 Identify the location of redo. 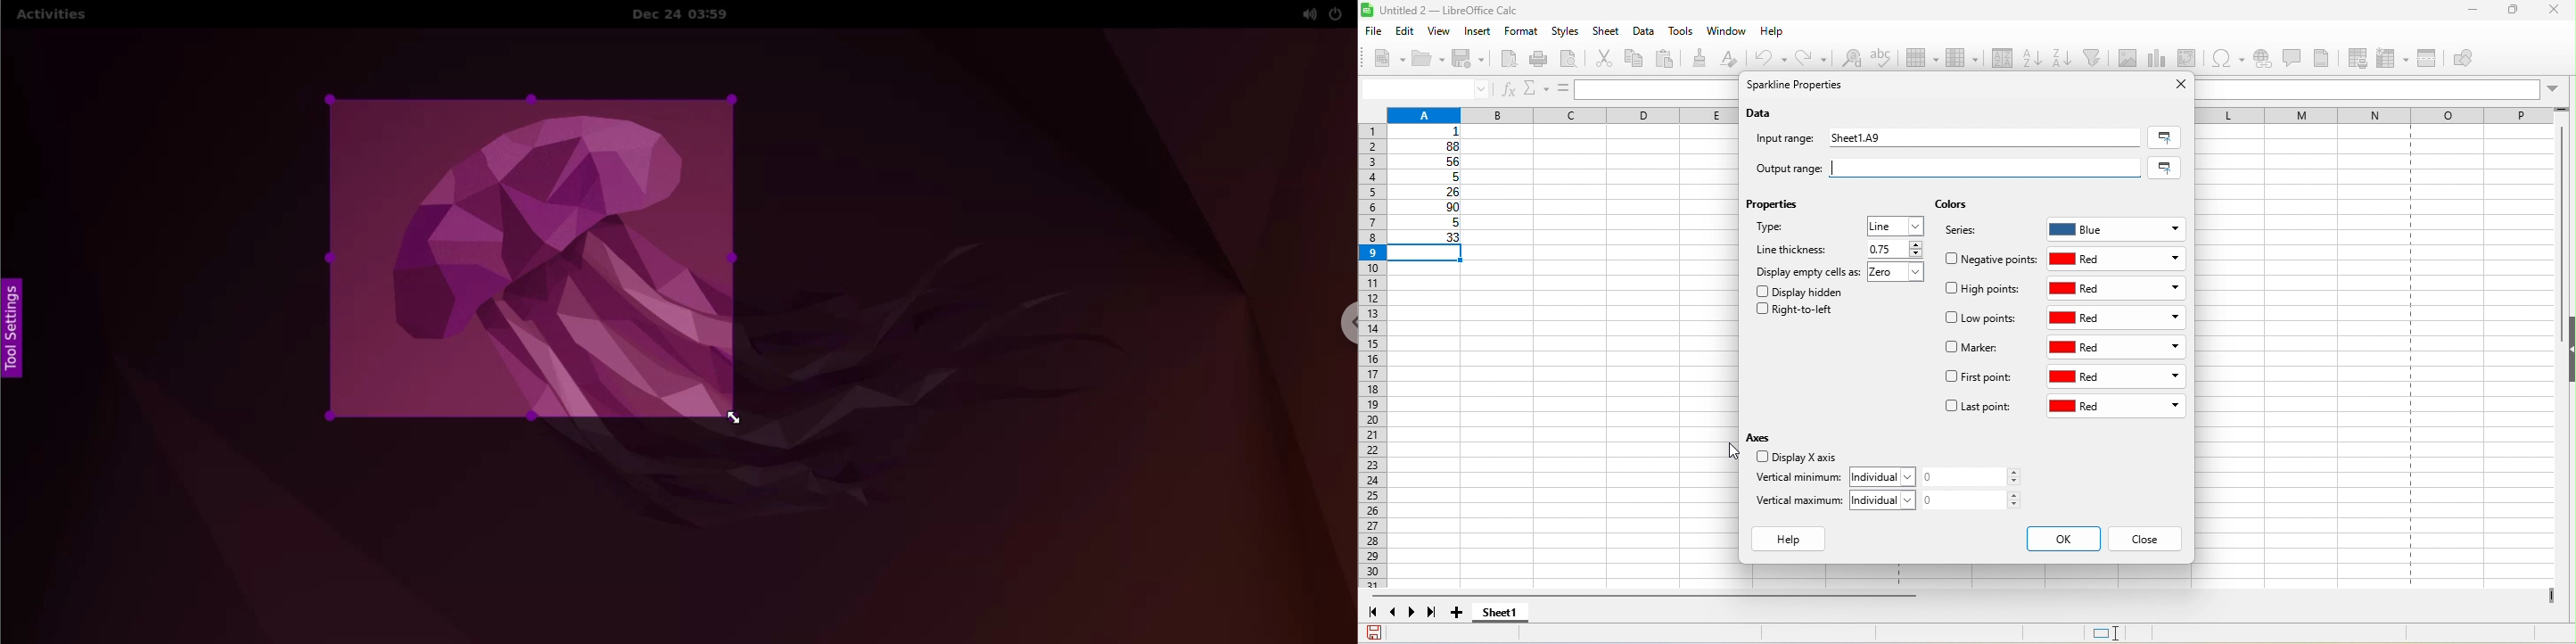
(1814, 57).